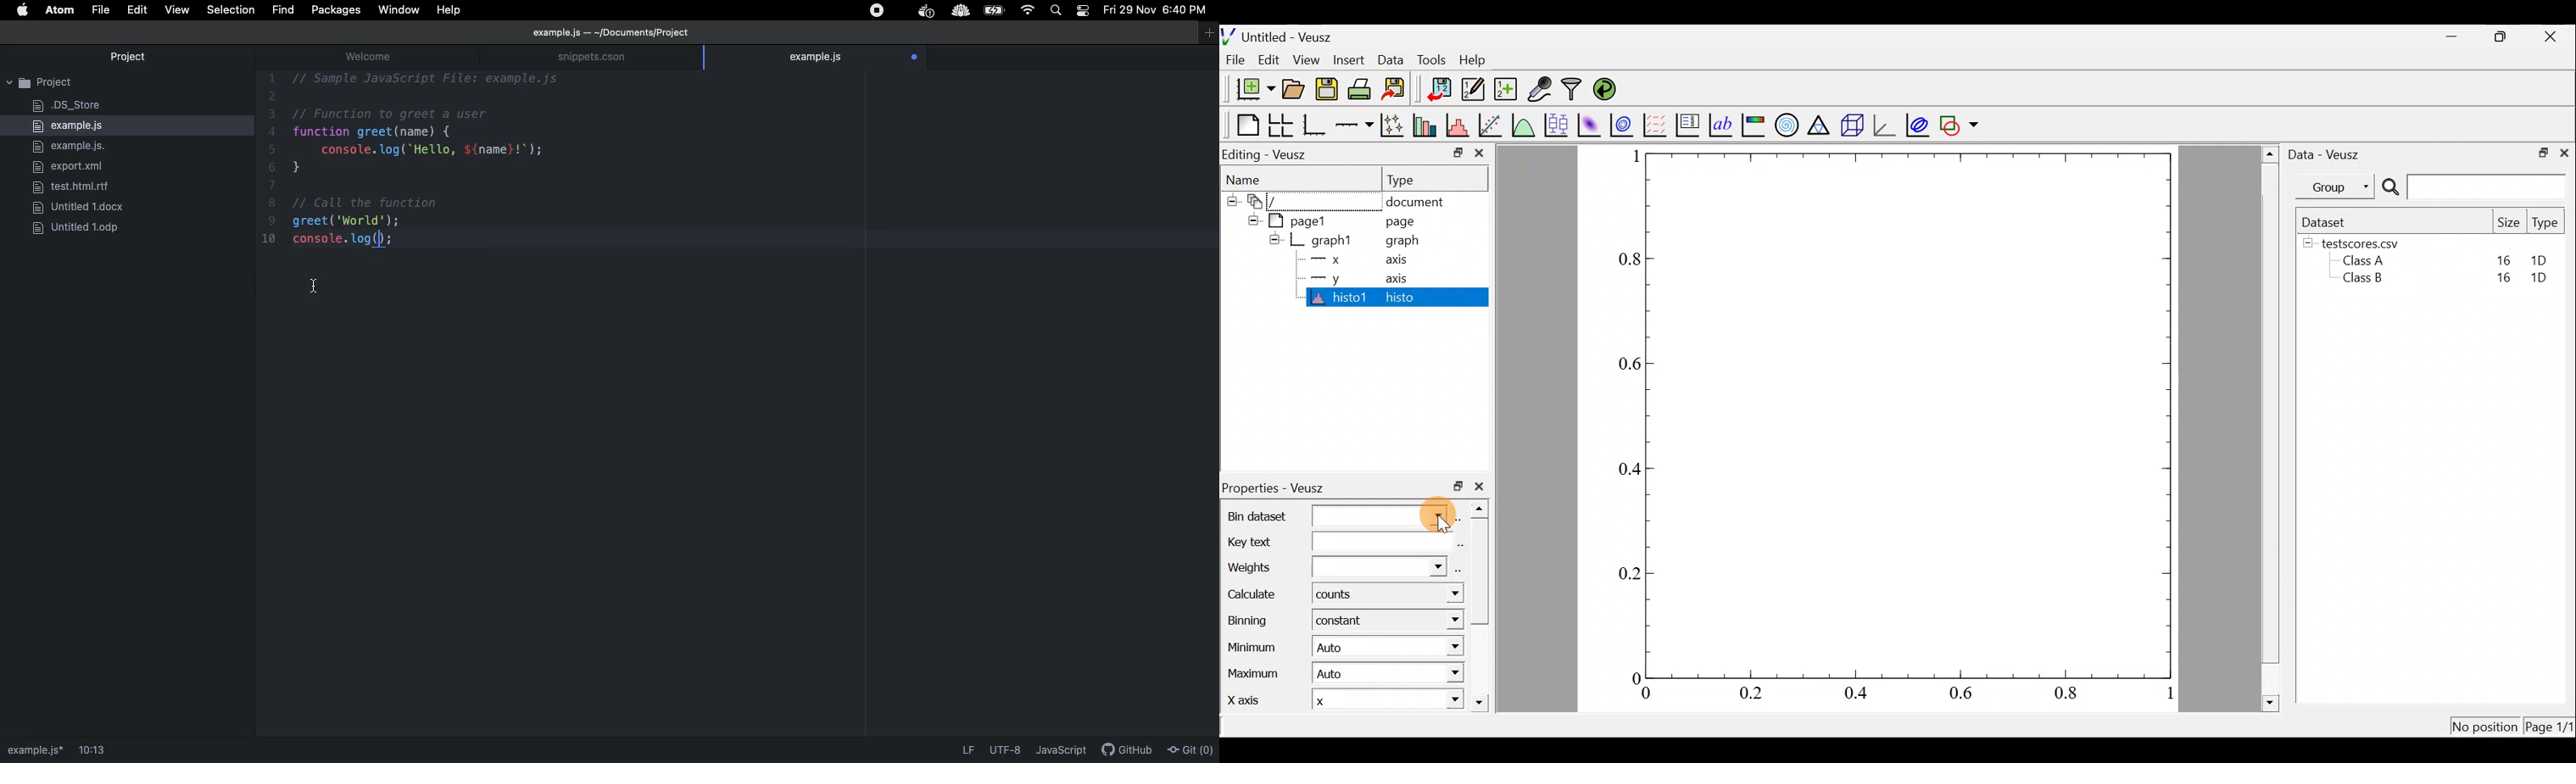 Image resolution: width=2576 pixels, height=784 pixels. What do you see at coordinates (1191, 749) in the screenshot?
I see `Git` at bounding box center [1191, 749].